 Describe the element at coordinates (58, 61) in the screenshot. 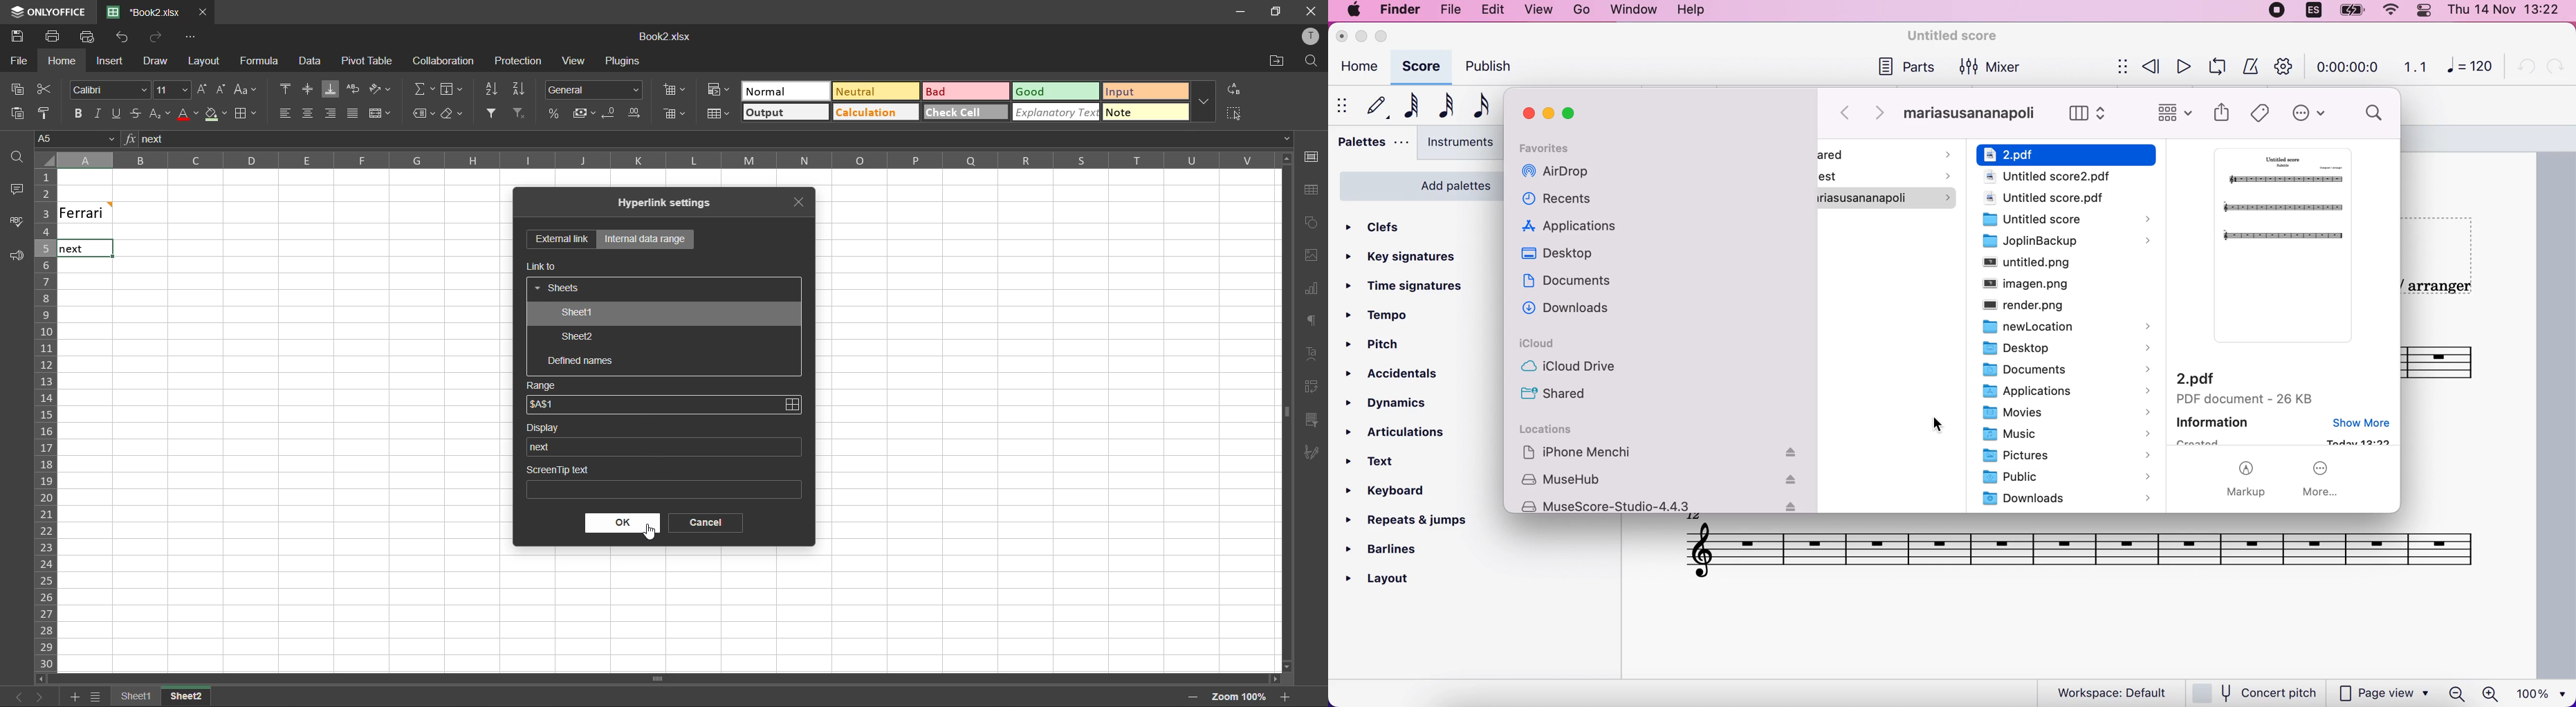

I see `home` at that location.